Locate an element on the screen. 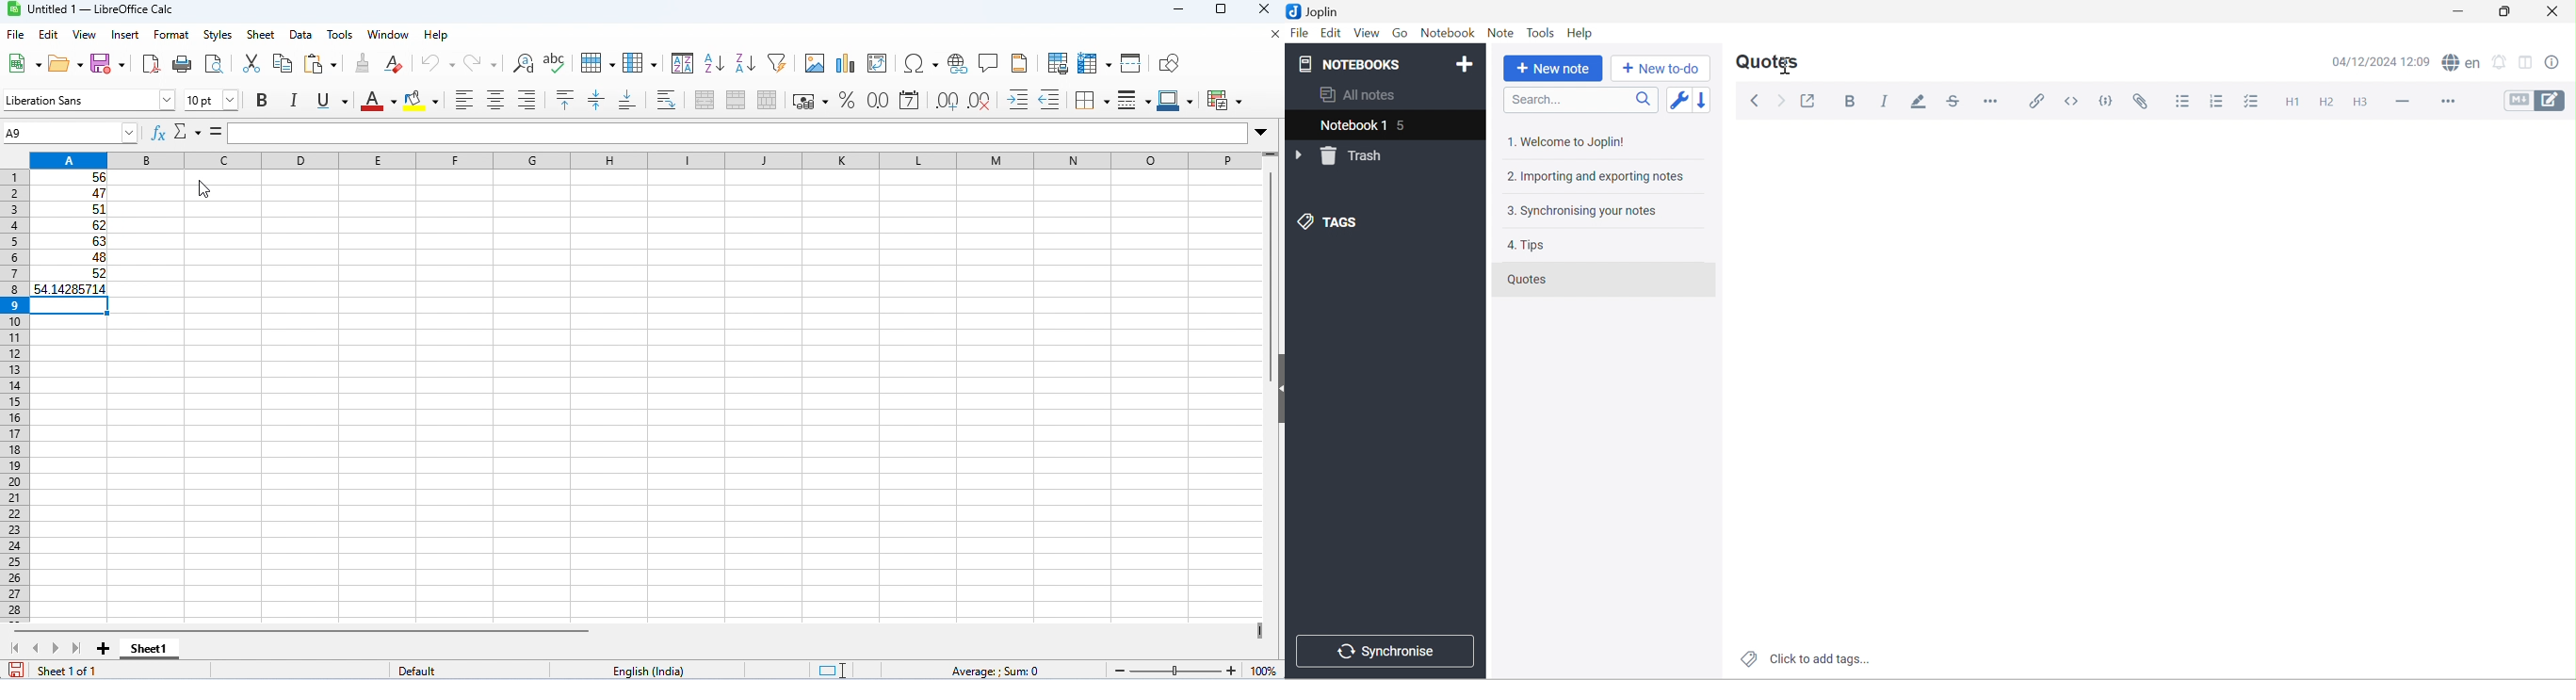 Image resolution: width=2576 pixels, height=700 pixels. spell checker is located at coordinates (2460, 62).